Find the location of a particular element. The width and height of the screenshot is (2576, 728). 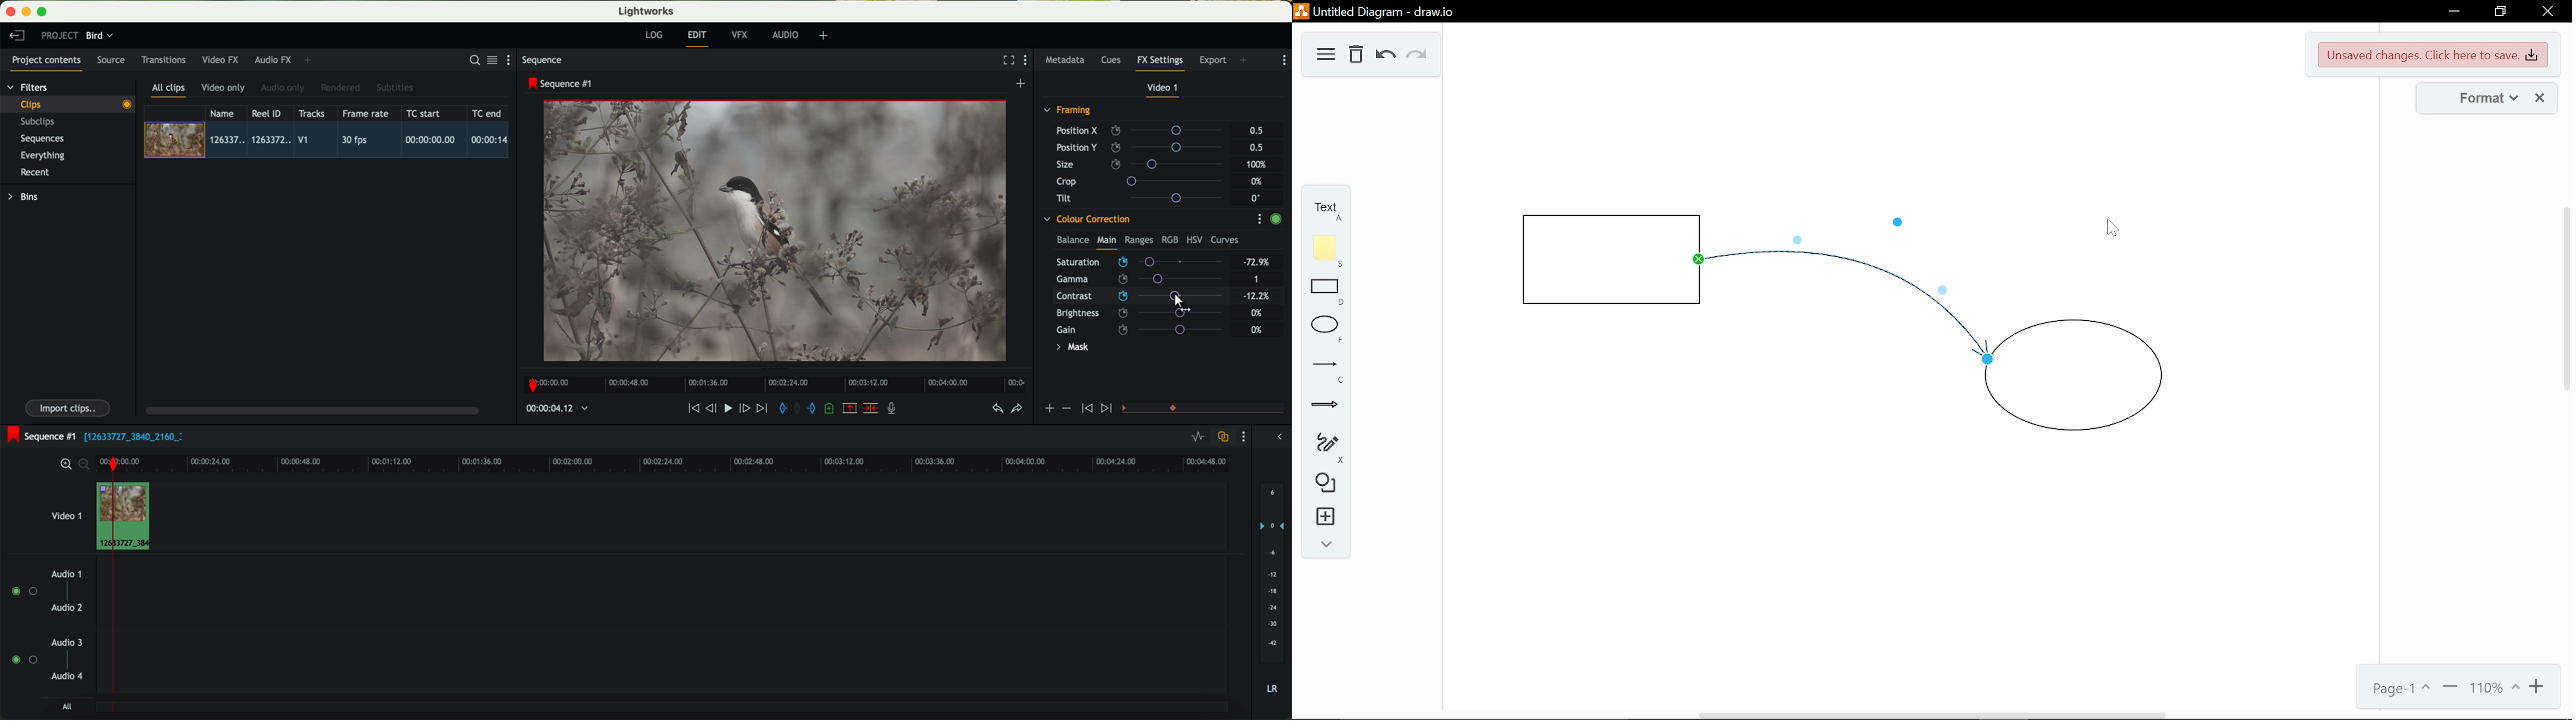

RGB is located at coordinates (1169, 239).